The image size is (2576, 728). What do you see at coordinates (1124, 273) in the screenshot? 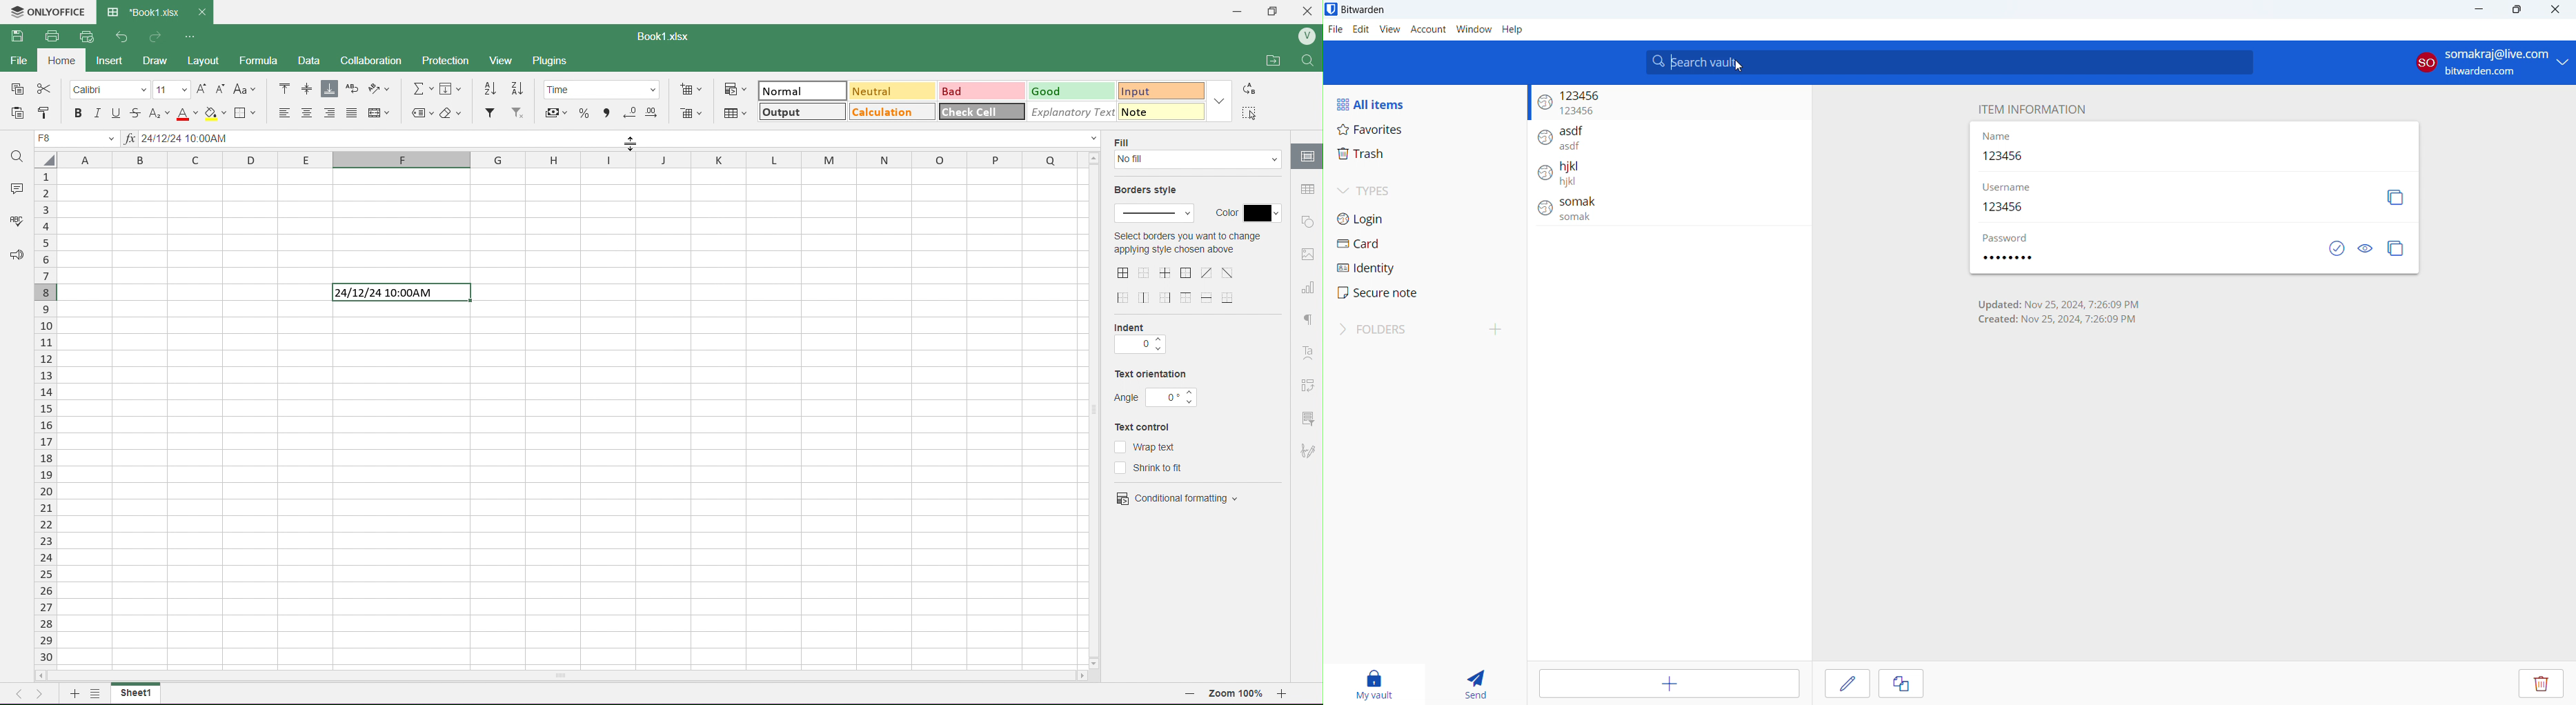
I see `all border` at bounding box center [1124, 273].